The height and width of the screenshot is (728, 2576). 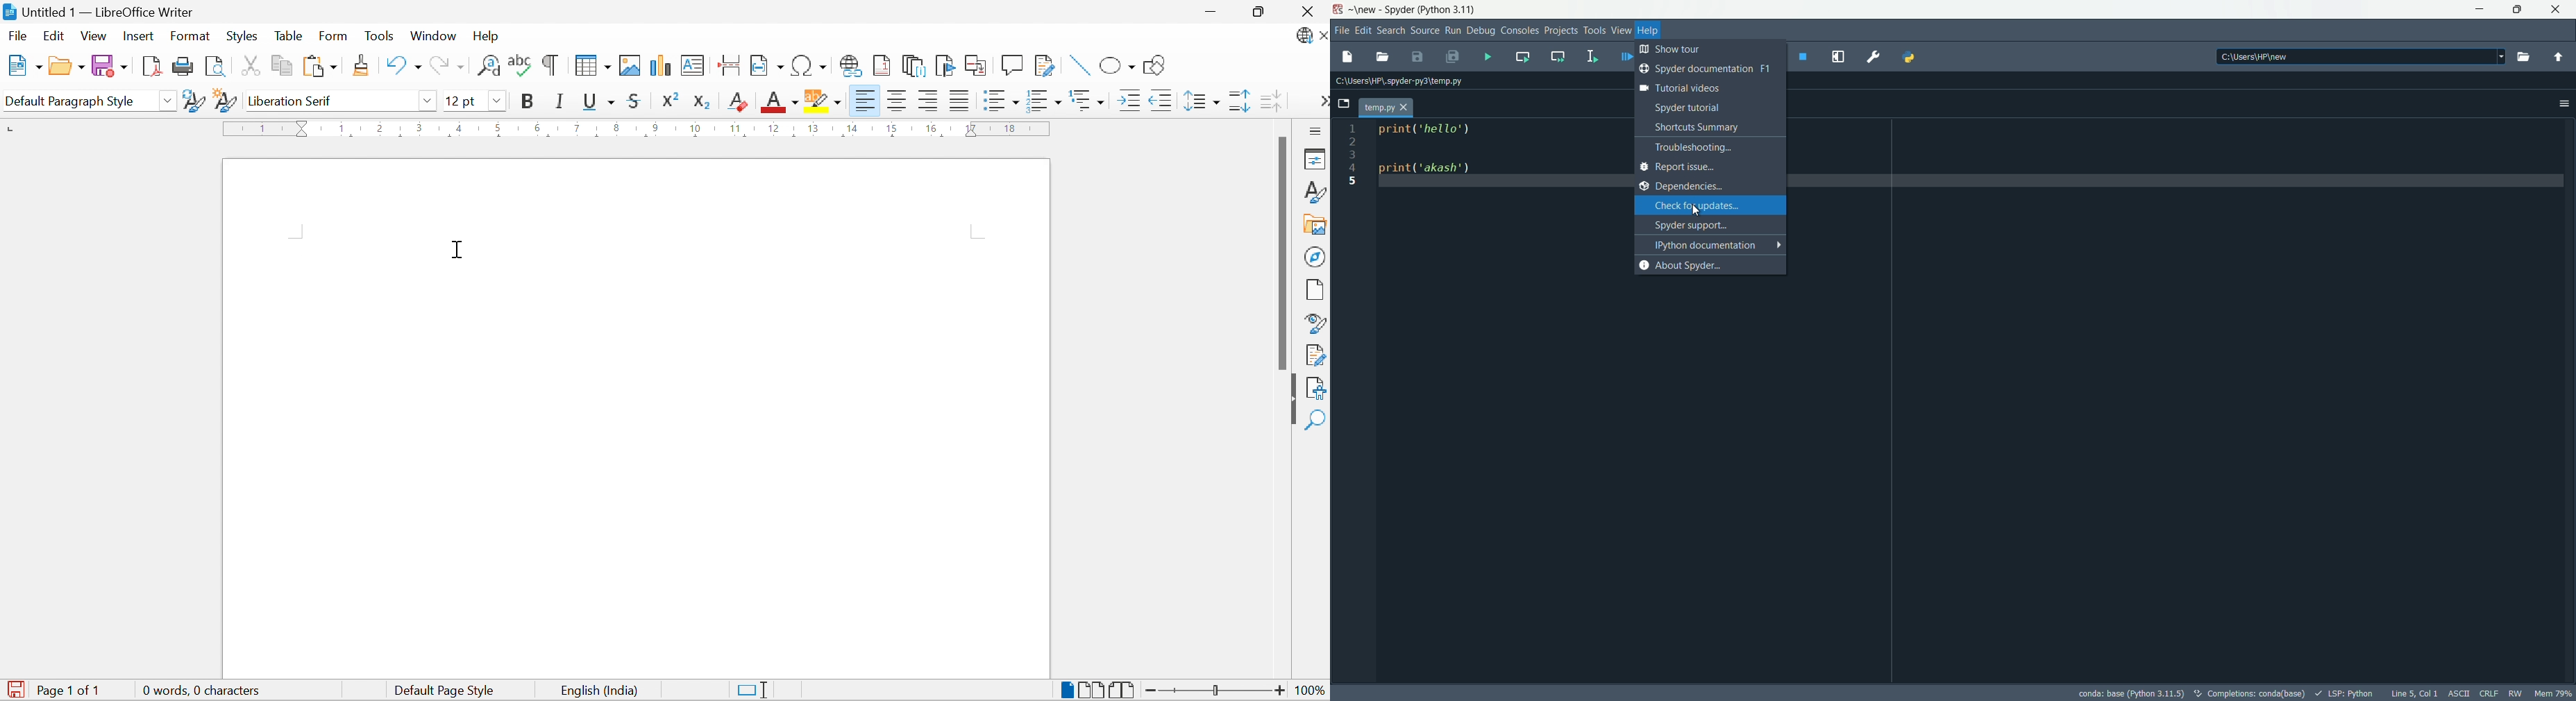 I want to click on New Style from Selection, so click(x=225, y=101).